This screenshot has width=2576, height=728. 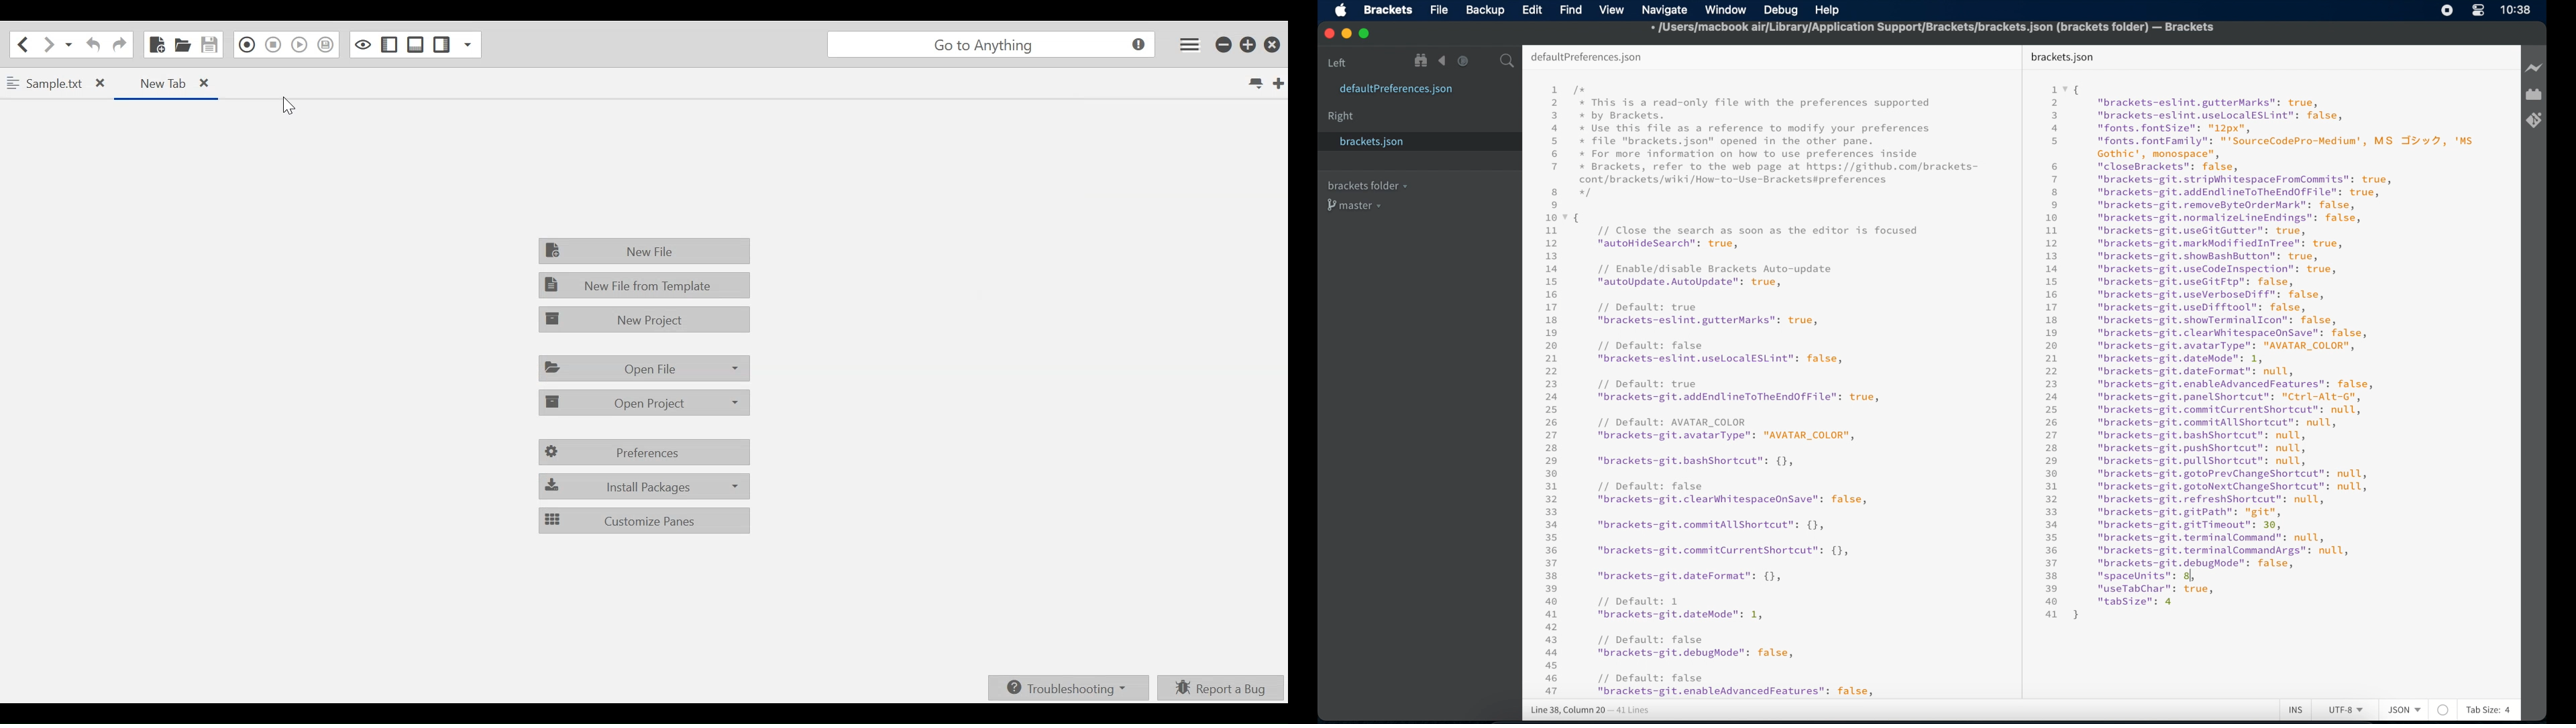 I want to click on Share File, so click(x=470, y=44).